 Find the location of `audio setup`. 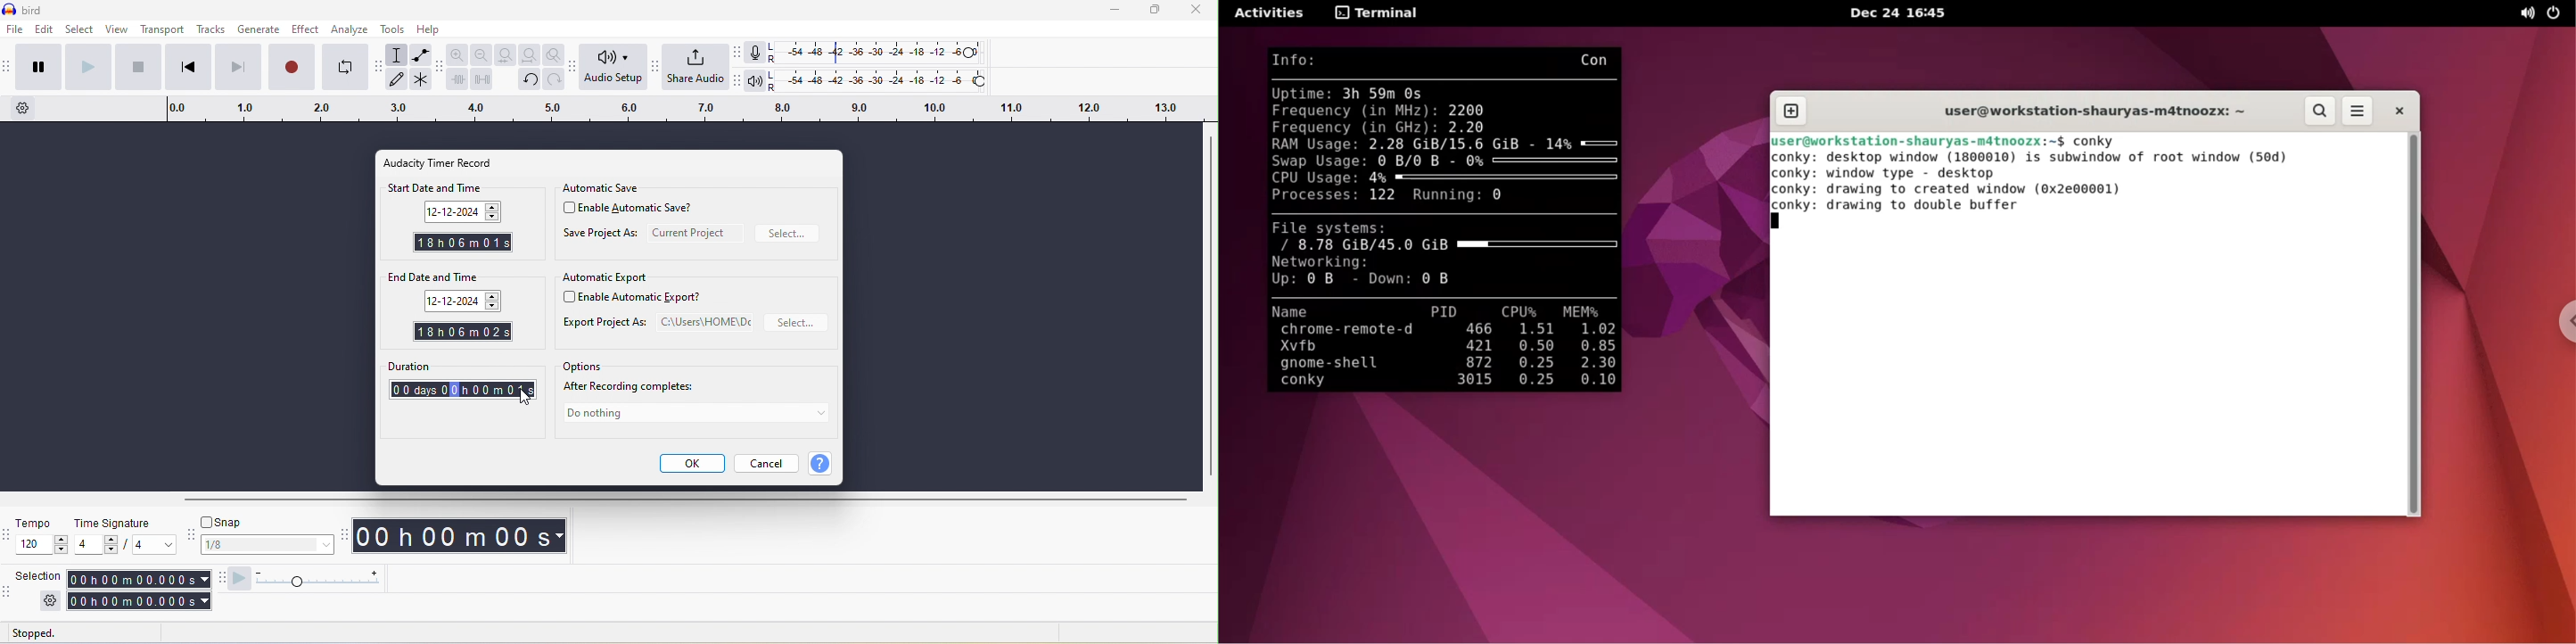

audio setup is located at coordinates (614, 68).